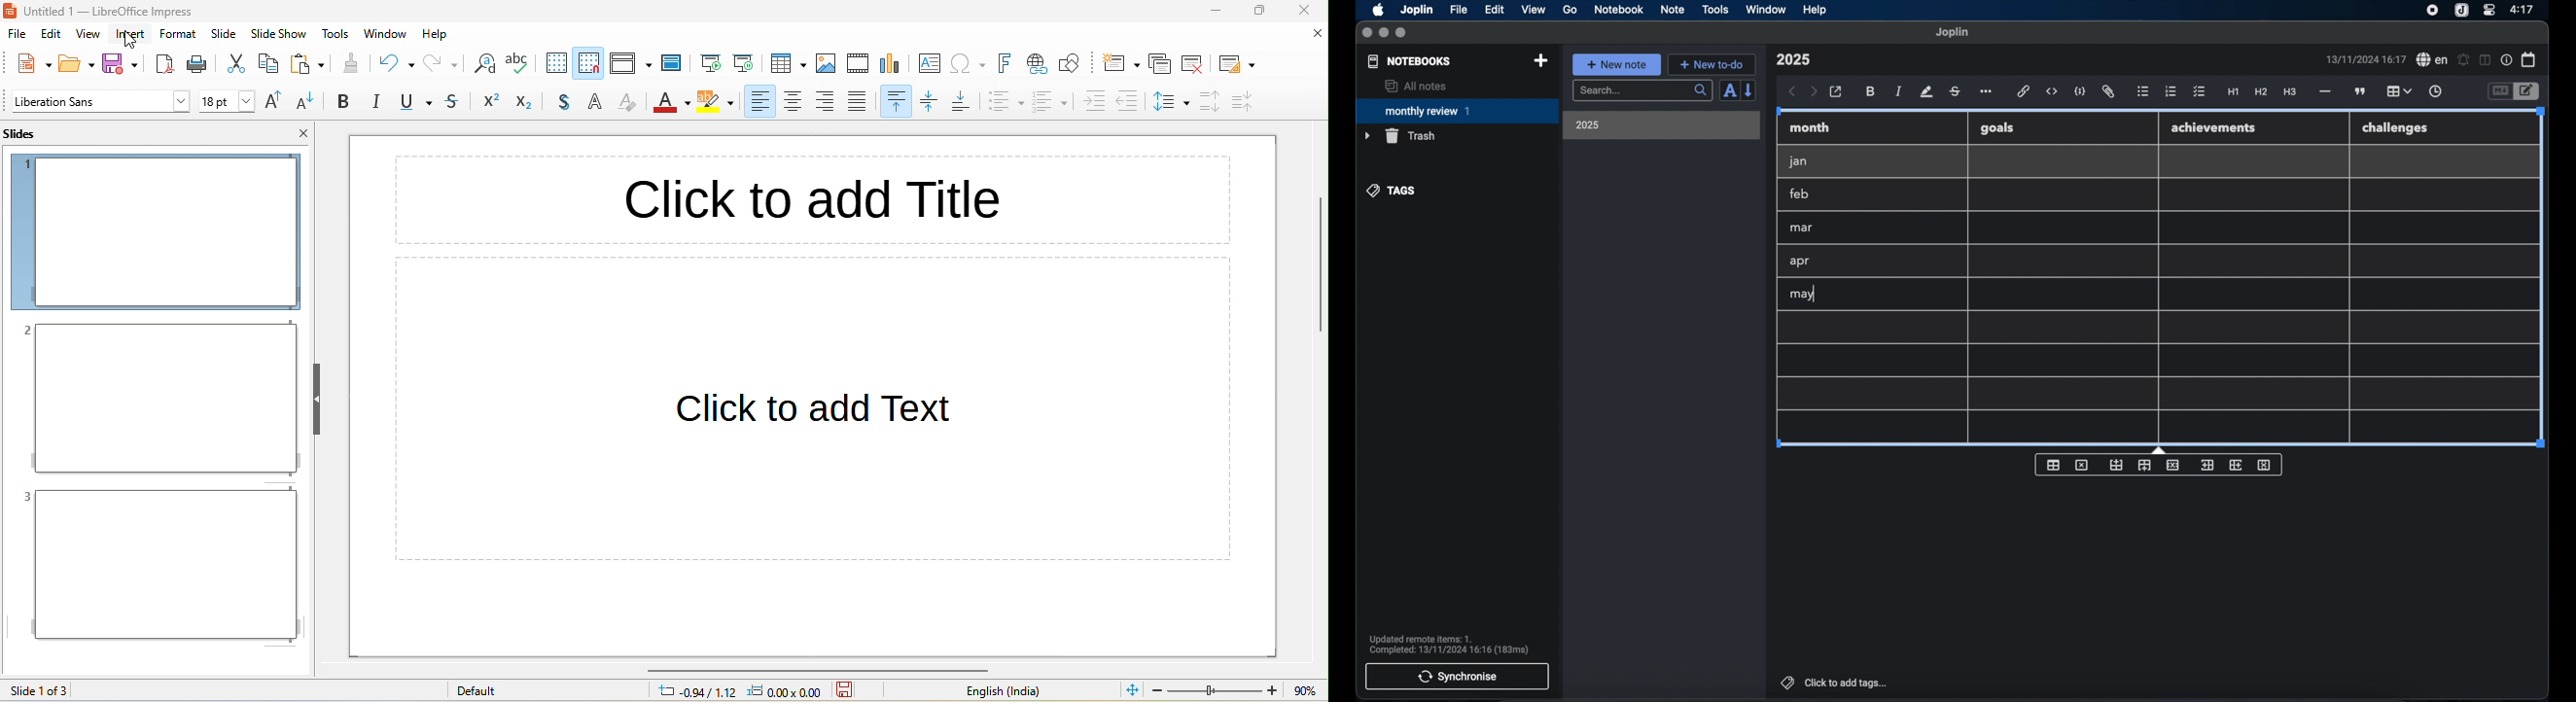 This screenshot has width=2576, height=728. Describe the element at coordinates (530, 103) in the screenshot. I see `subscript` at that location.